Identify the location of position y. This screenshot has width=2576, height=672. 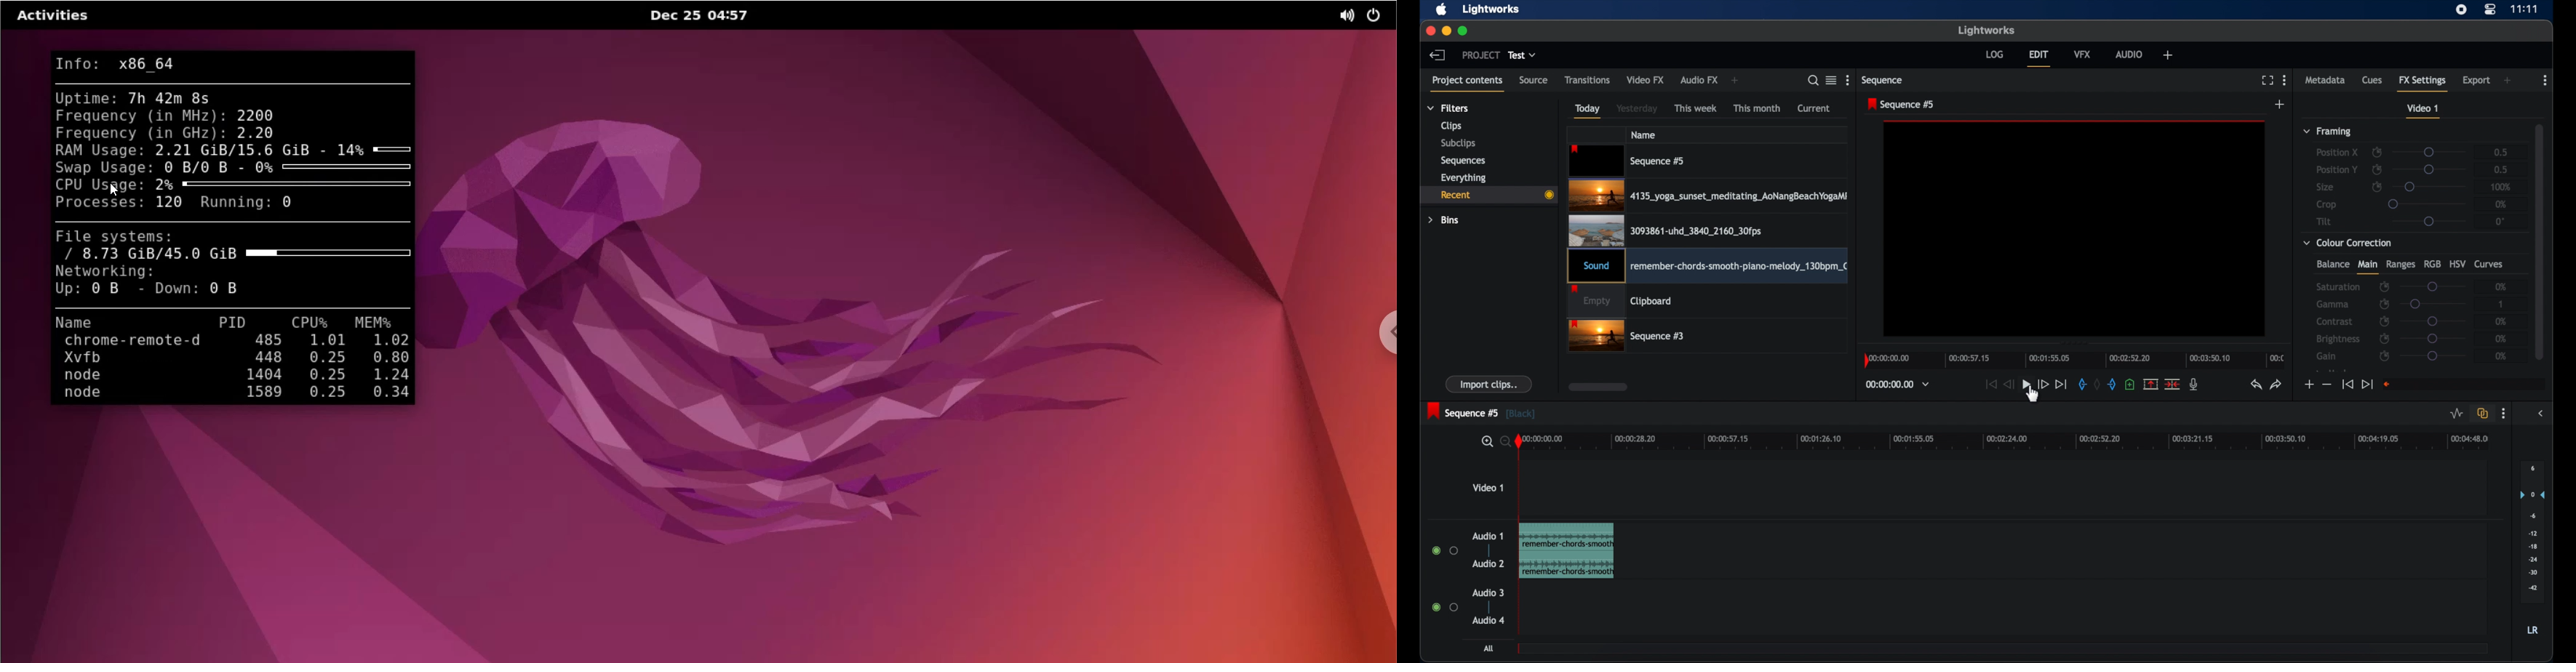
(2337, 169).